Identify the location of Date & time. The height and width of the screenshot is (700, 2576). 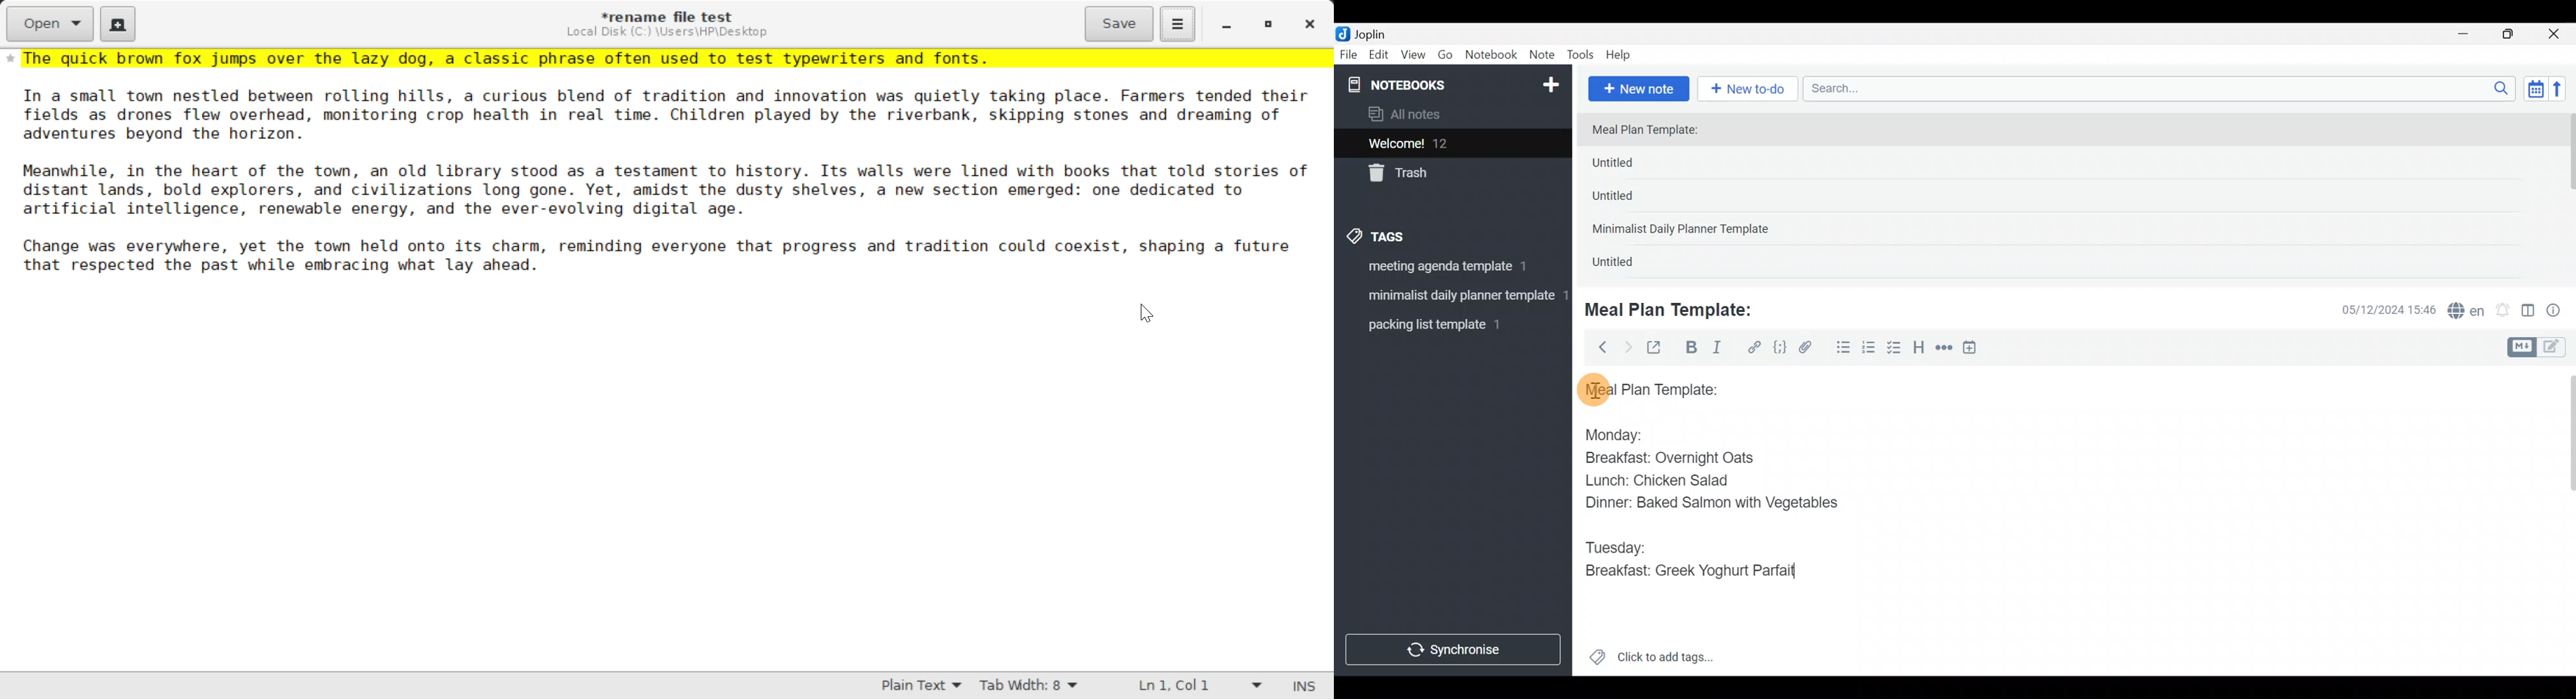
(2379, 309).